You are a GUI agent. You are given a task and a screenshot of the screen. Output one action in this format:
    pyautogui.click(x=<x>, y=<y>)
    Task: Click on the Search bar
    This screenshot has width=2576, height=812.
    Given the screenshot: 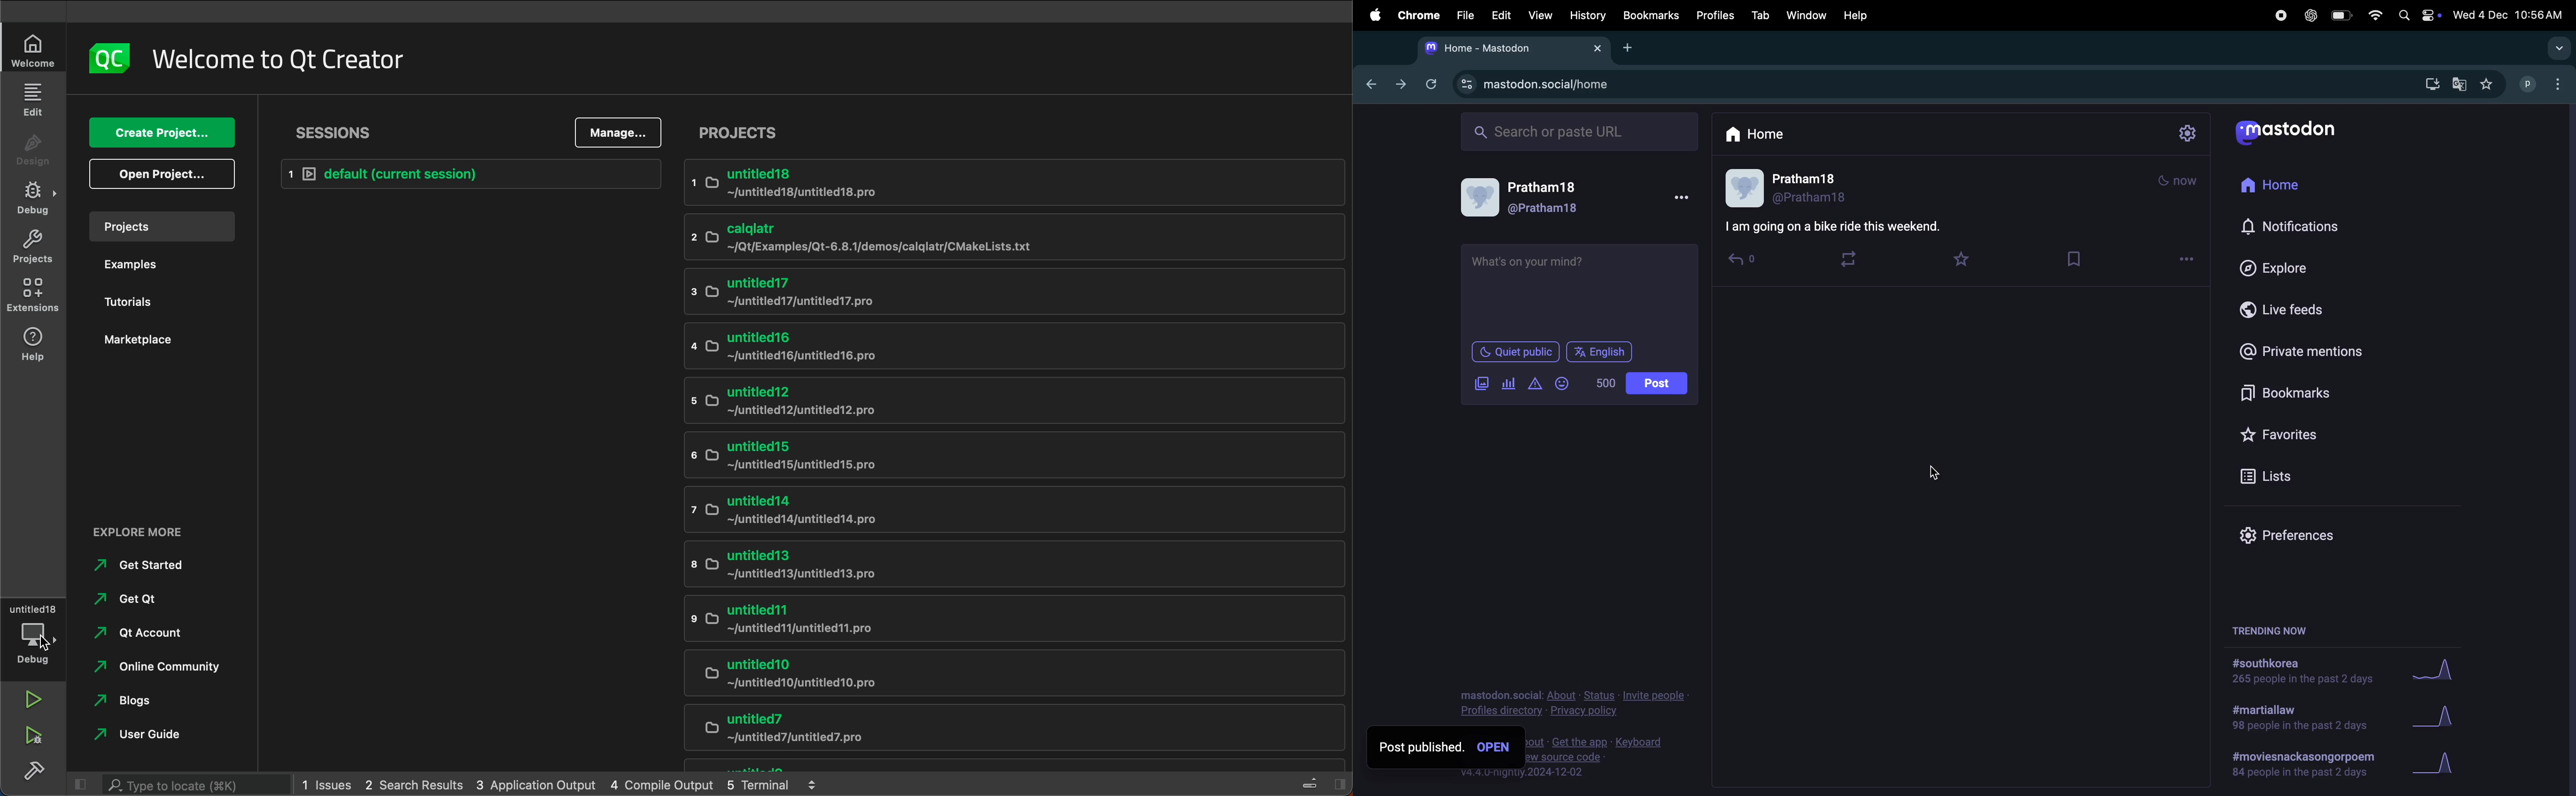 What is the action you would take?
    pyautogui.click(x=1580, y=130)
    